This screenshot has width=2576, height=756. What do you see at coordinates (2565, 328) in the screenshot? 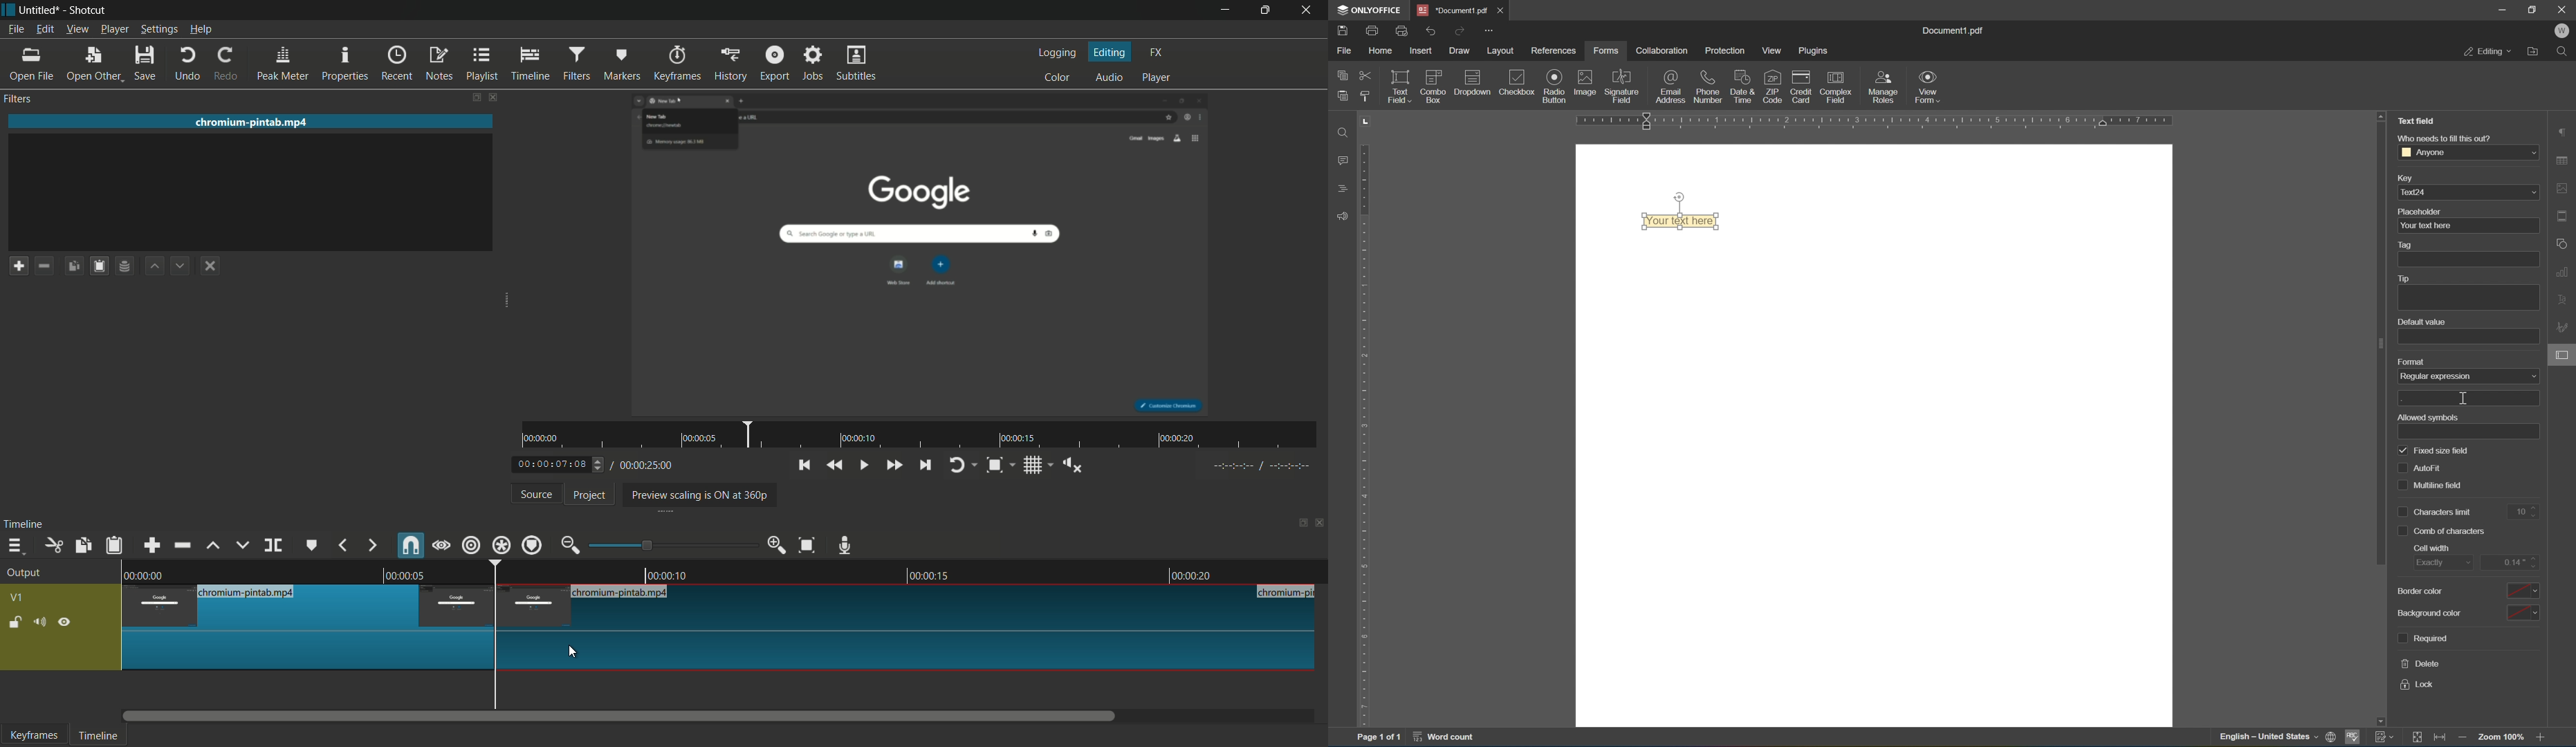
I see `signature settings` at bounding box center [2565, 328].